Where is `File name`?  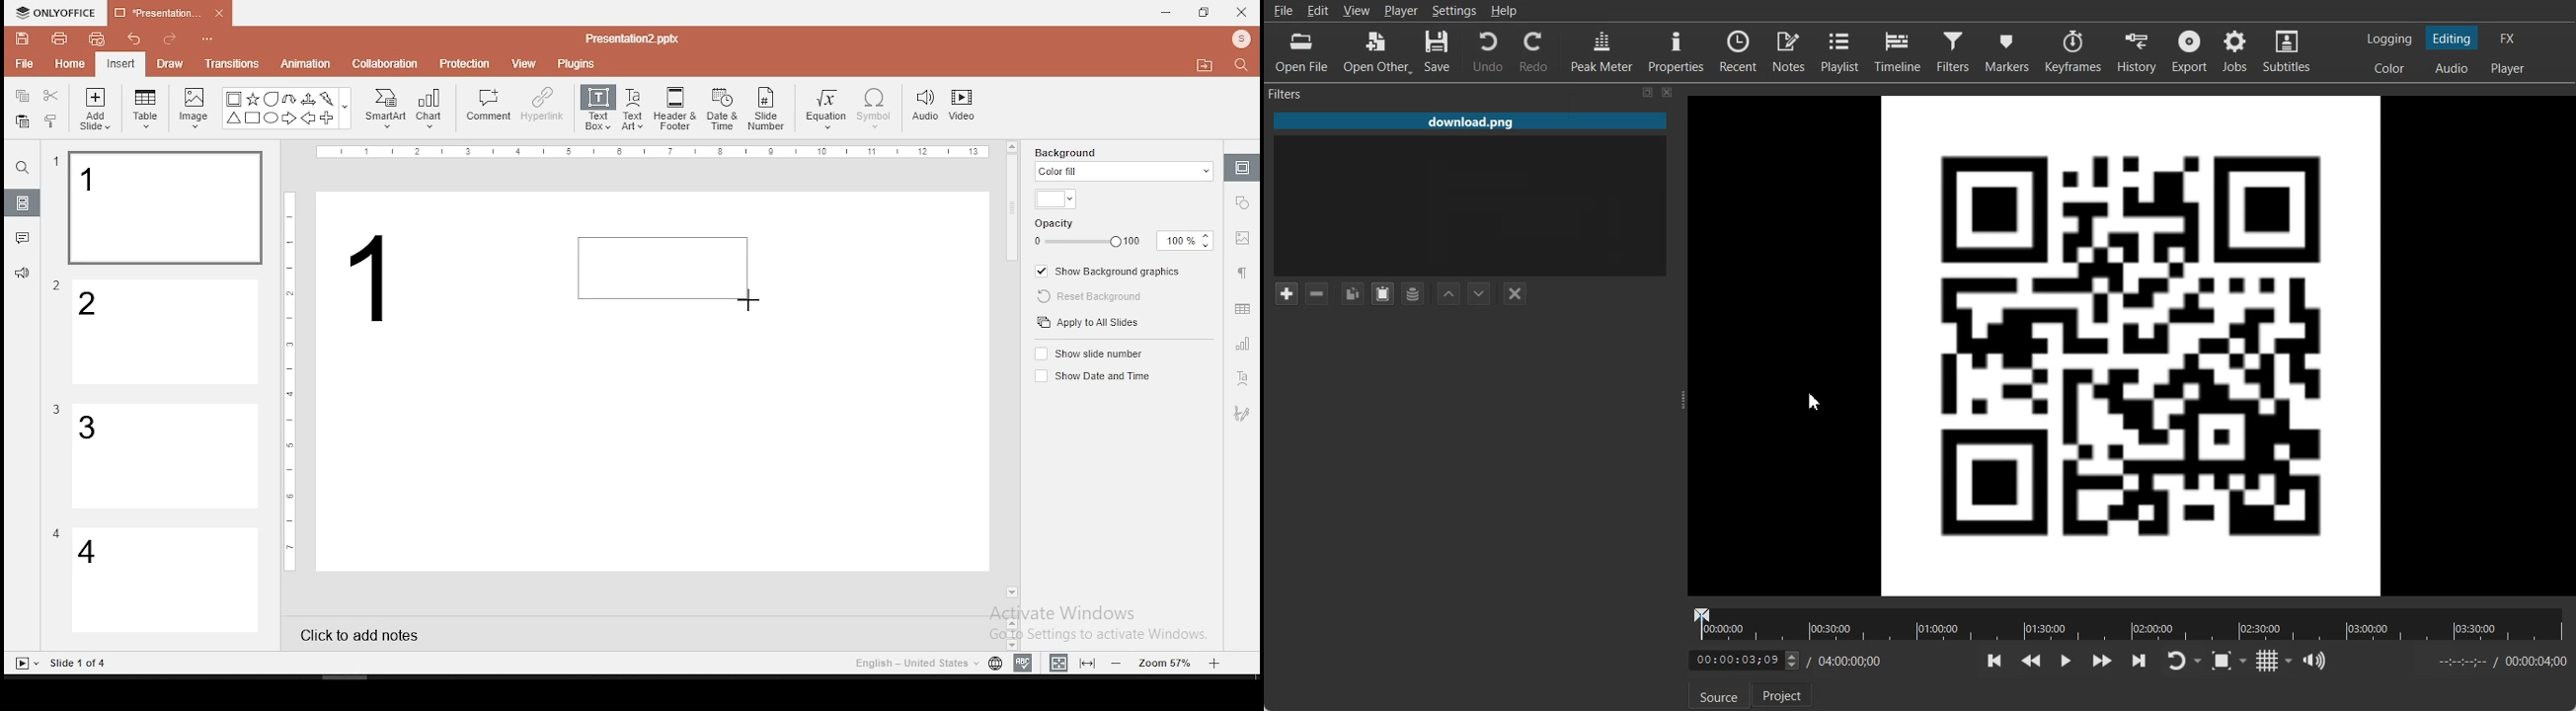 File name is located at coordinates (1470, 117).